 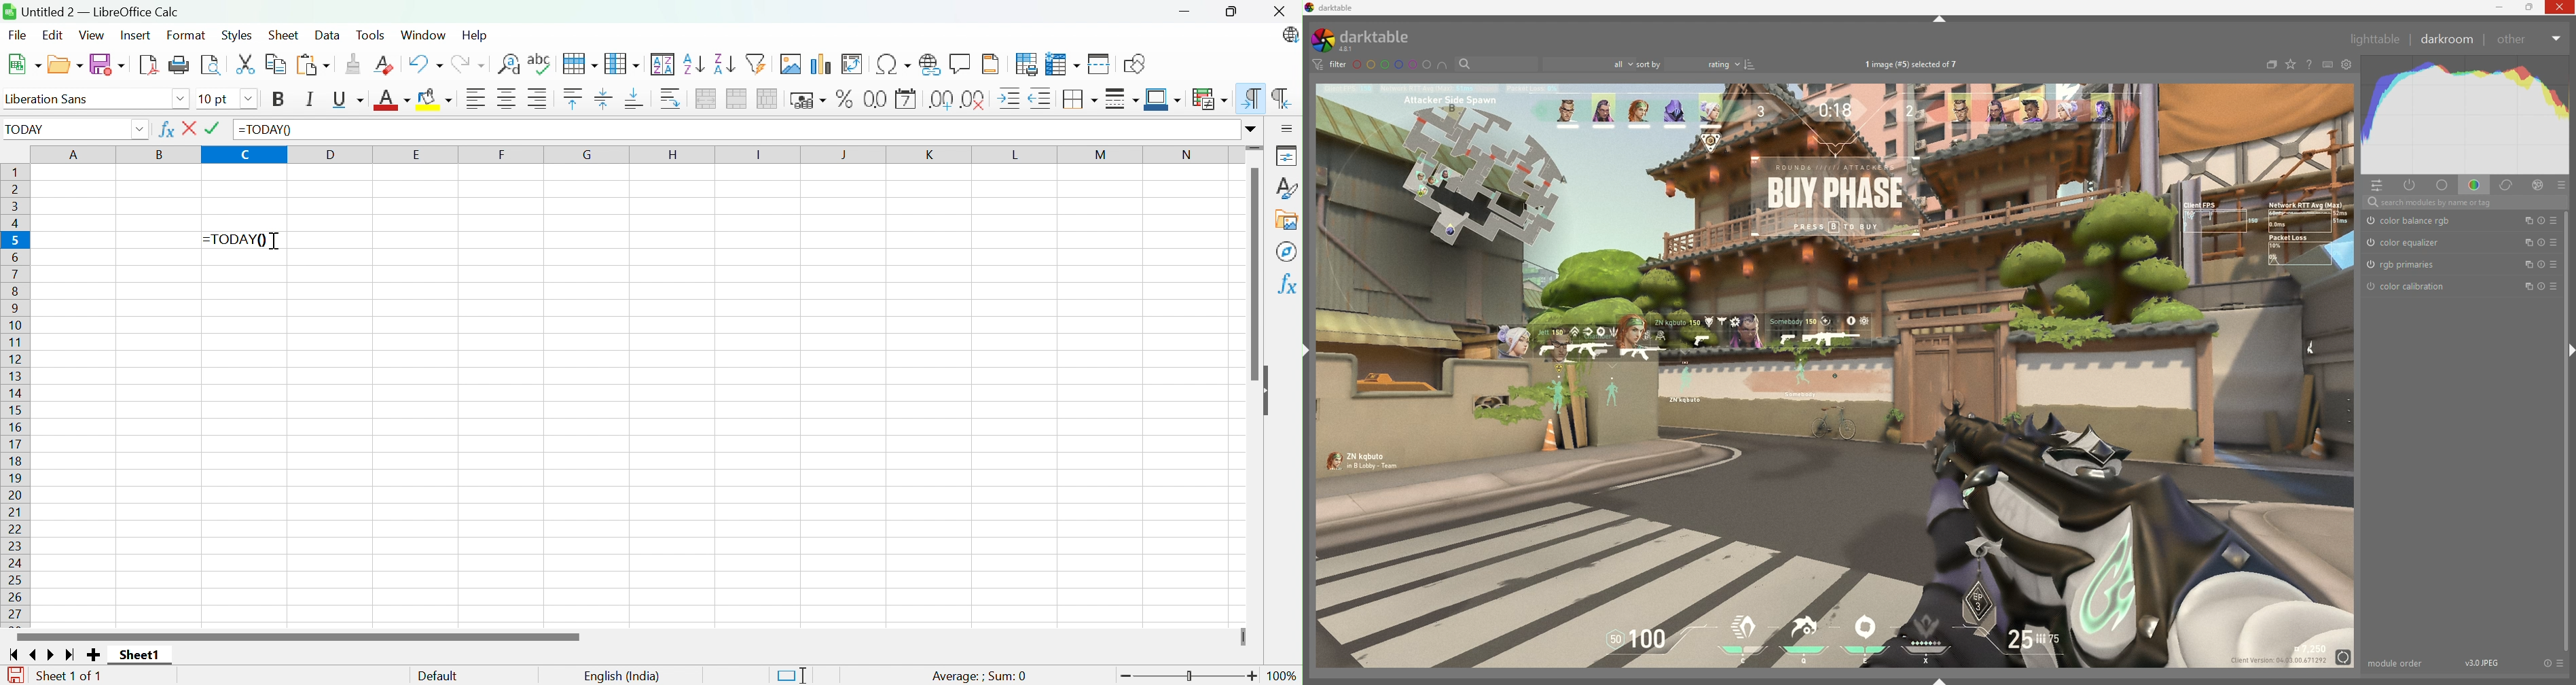 I want to click on Insert image, so click(x=793, y=64).